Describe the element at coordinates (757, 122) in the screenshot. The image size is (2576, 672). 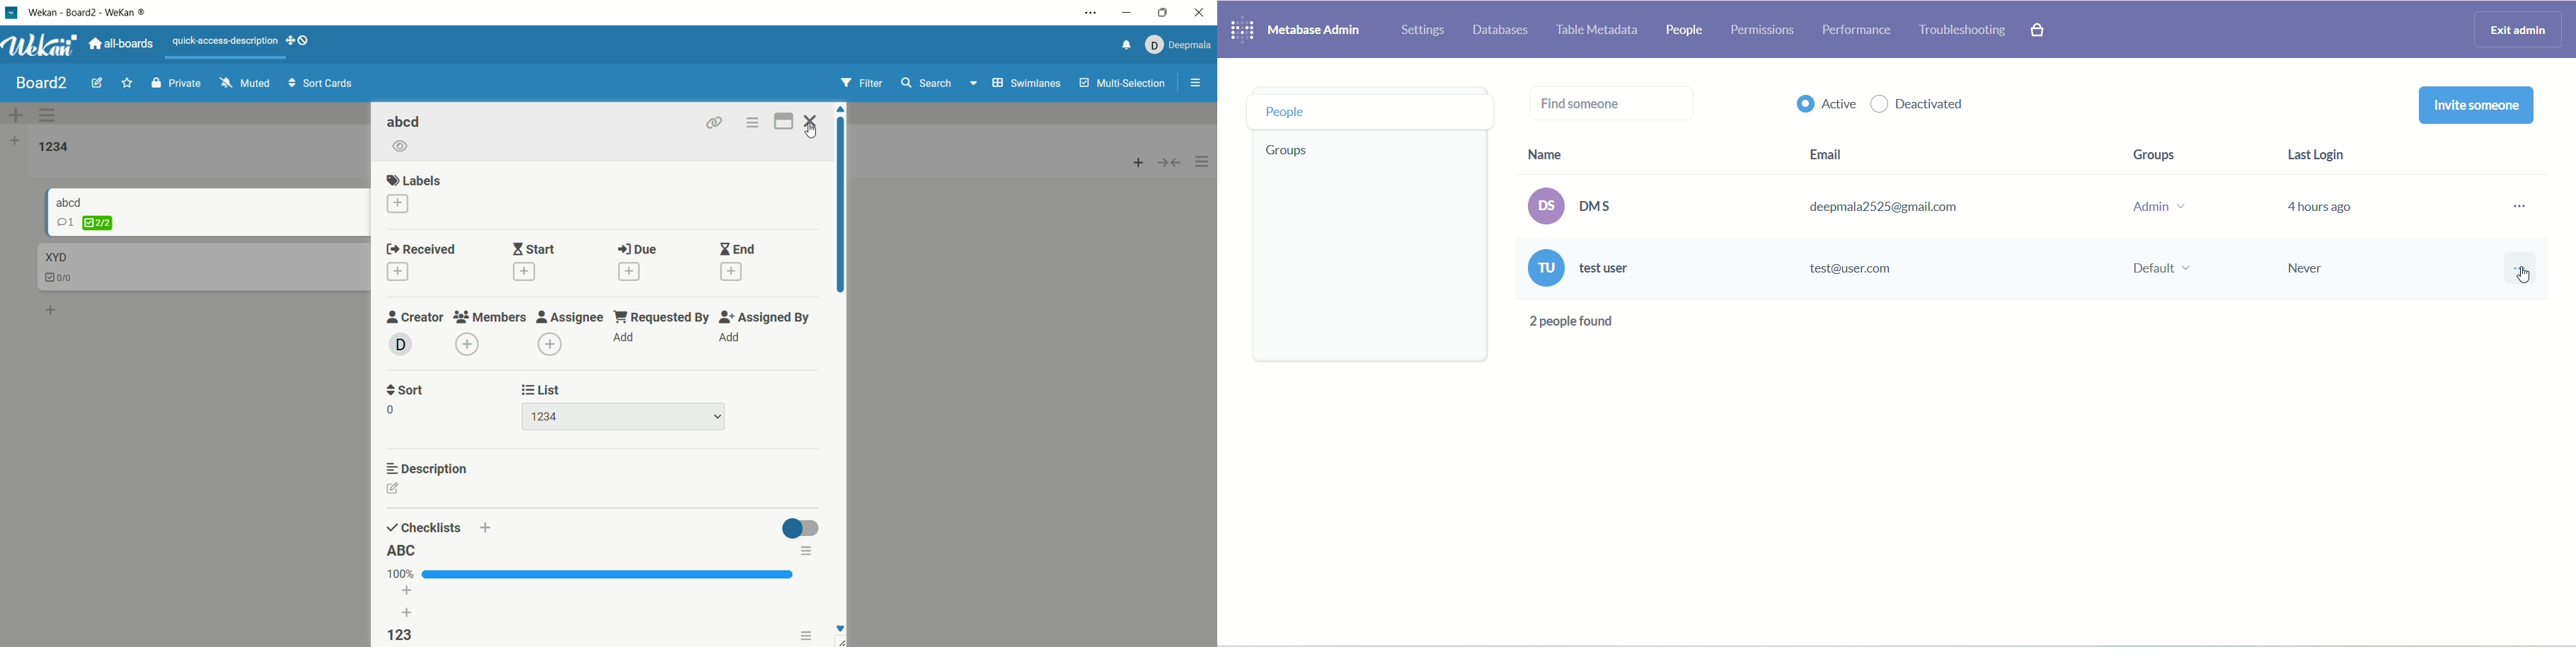
I see `options` at that location.